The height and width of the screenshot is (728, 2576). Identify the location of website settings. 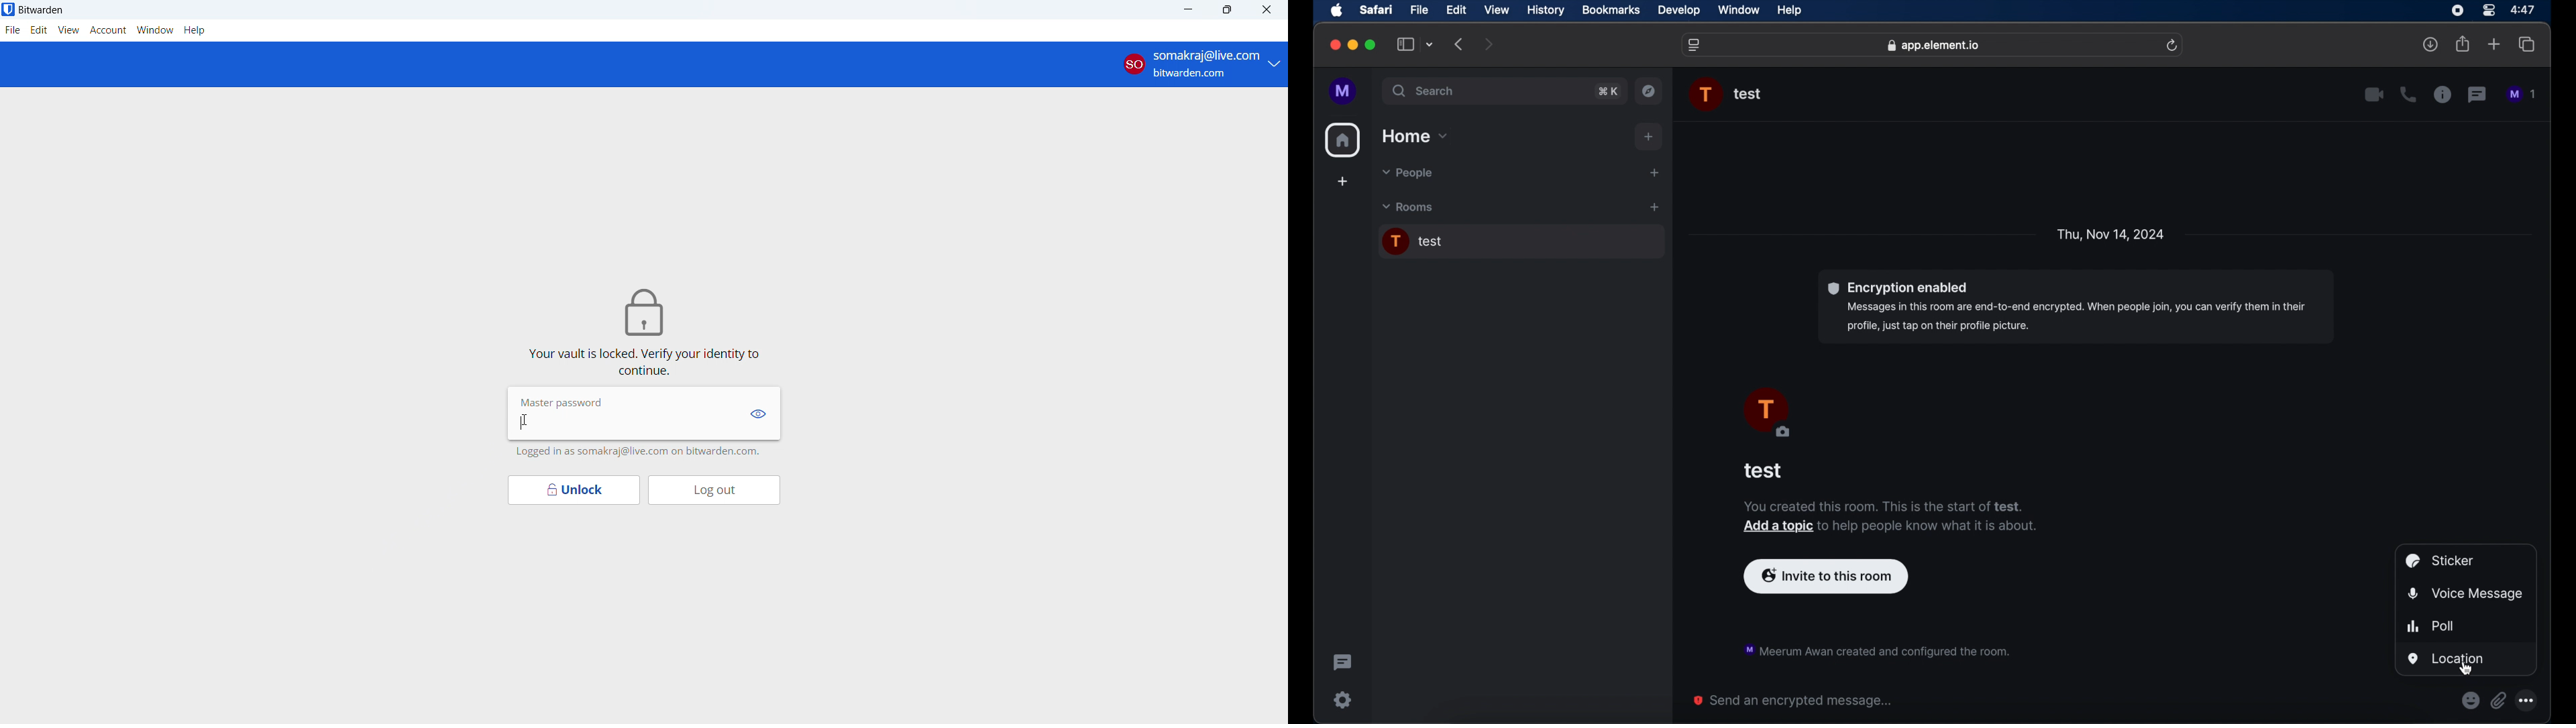
(1695, 45).